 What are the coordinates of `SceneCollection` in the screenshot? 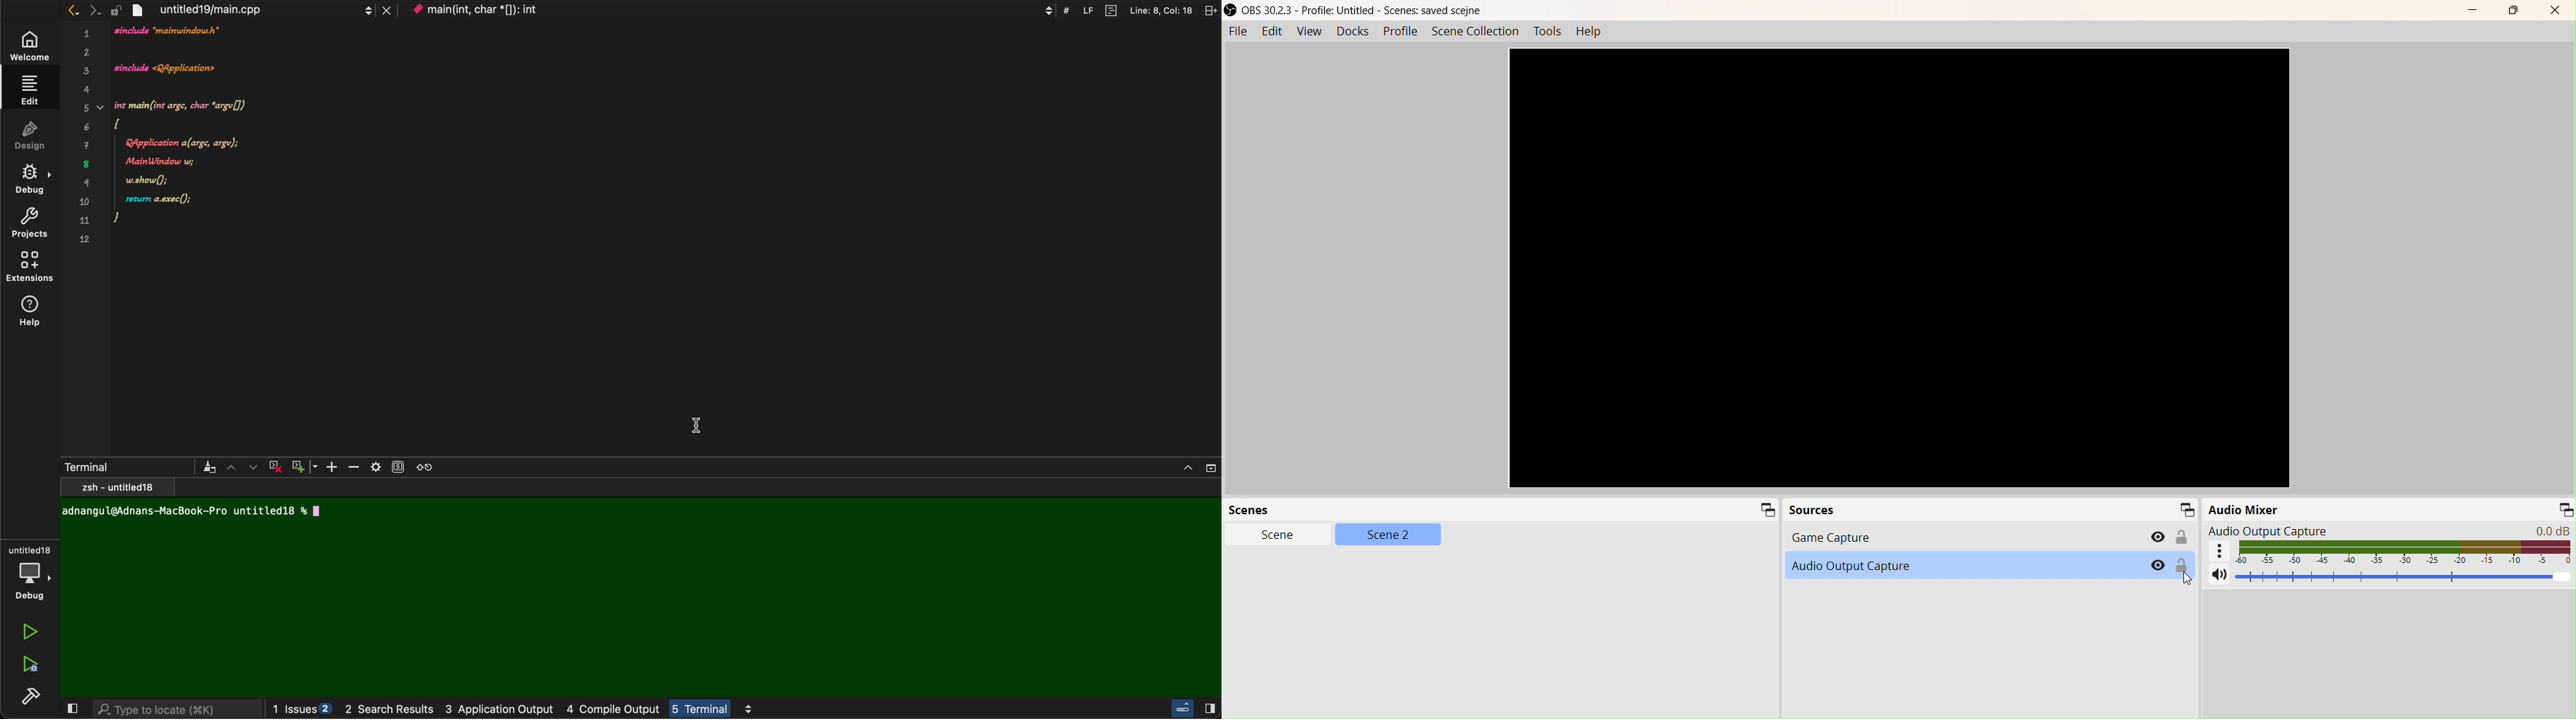 It's located at (1474, 32).